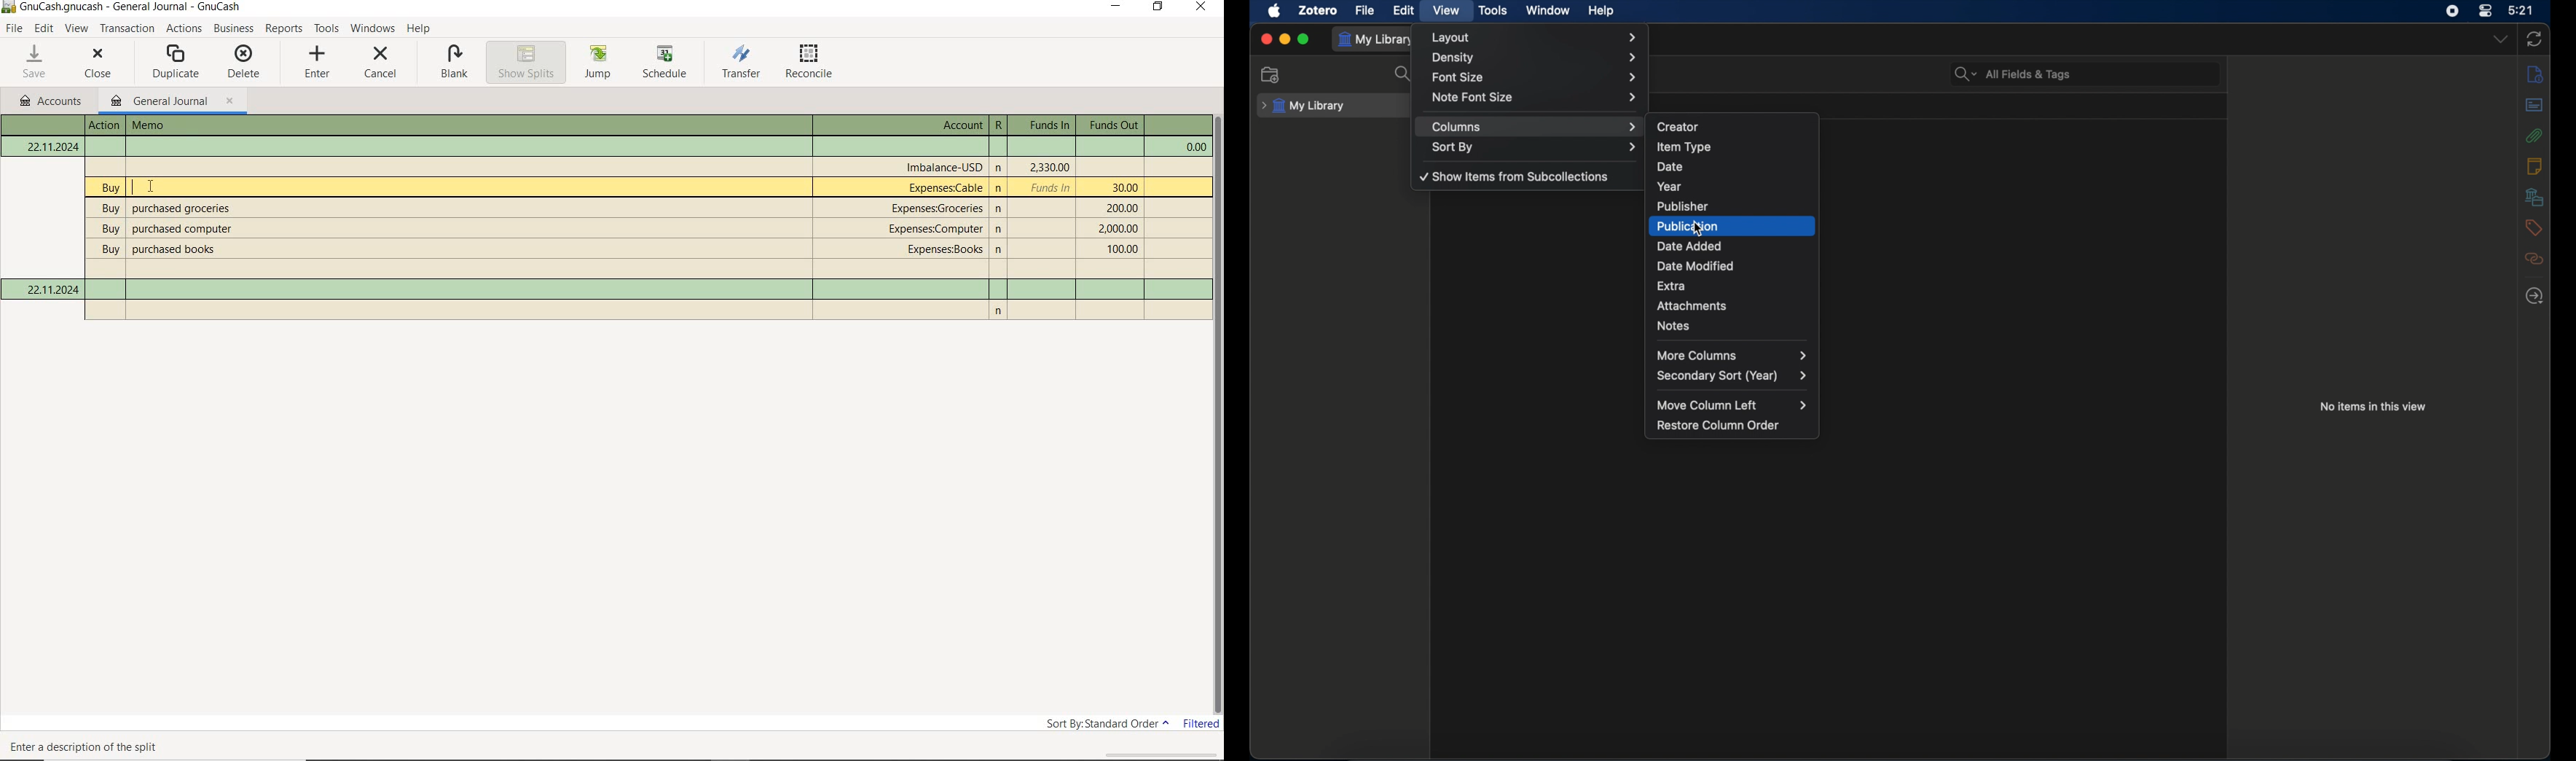 This screenshot has height=784, width=2576. What do you see at coordinates (49, 101) in the screenshot?
I see `ACCOUNTS` at bounding box center [49, 101].